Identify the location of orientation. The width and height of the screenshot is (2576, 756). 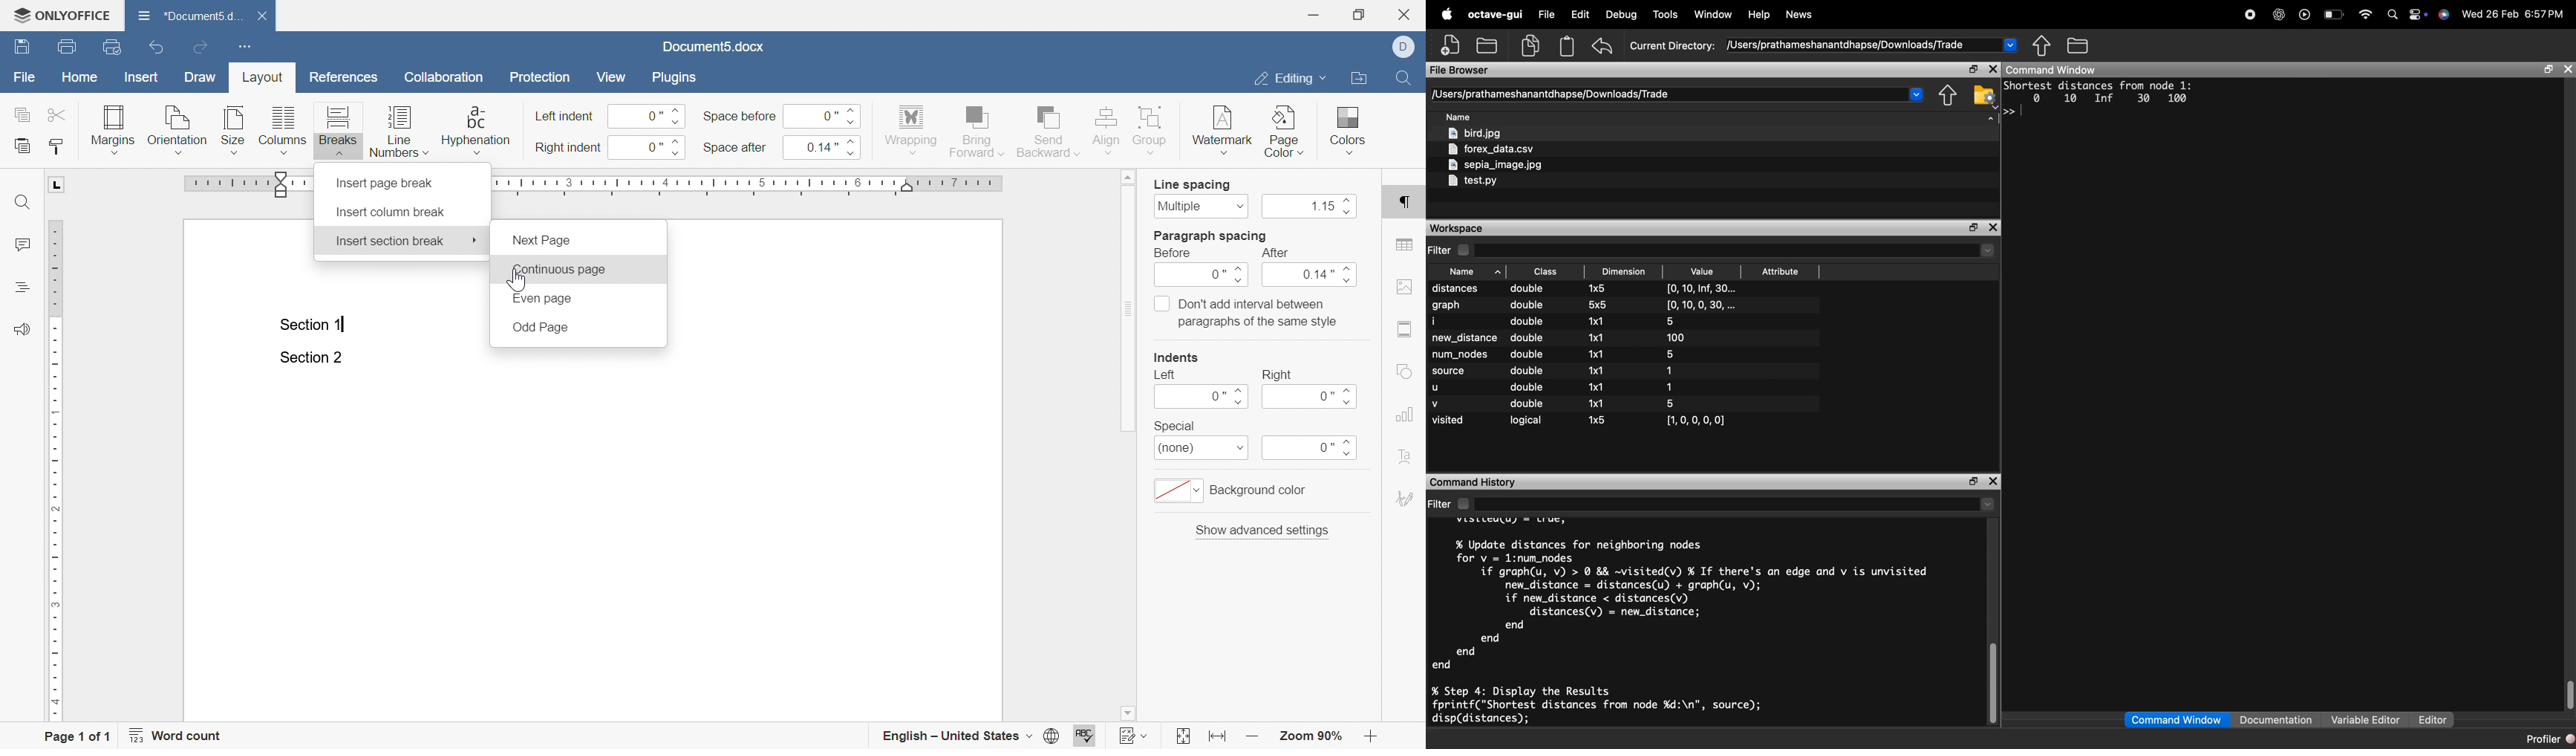
(177, 129).